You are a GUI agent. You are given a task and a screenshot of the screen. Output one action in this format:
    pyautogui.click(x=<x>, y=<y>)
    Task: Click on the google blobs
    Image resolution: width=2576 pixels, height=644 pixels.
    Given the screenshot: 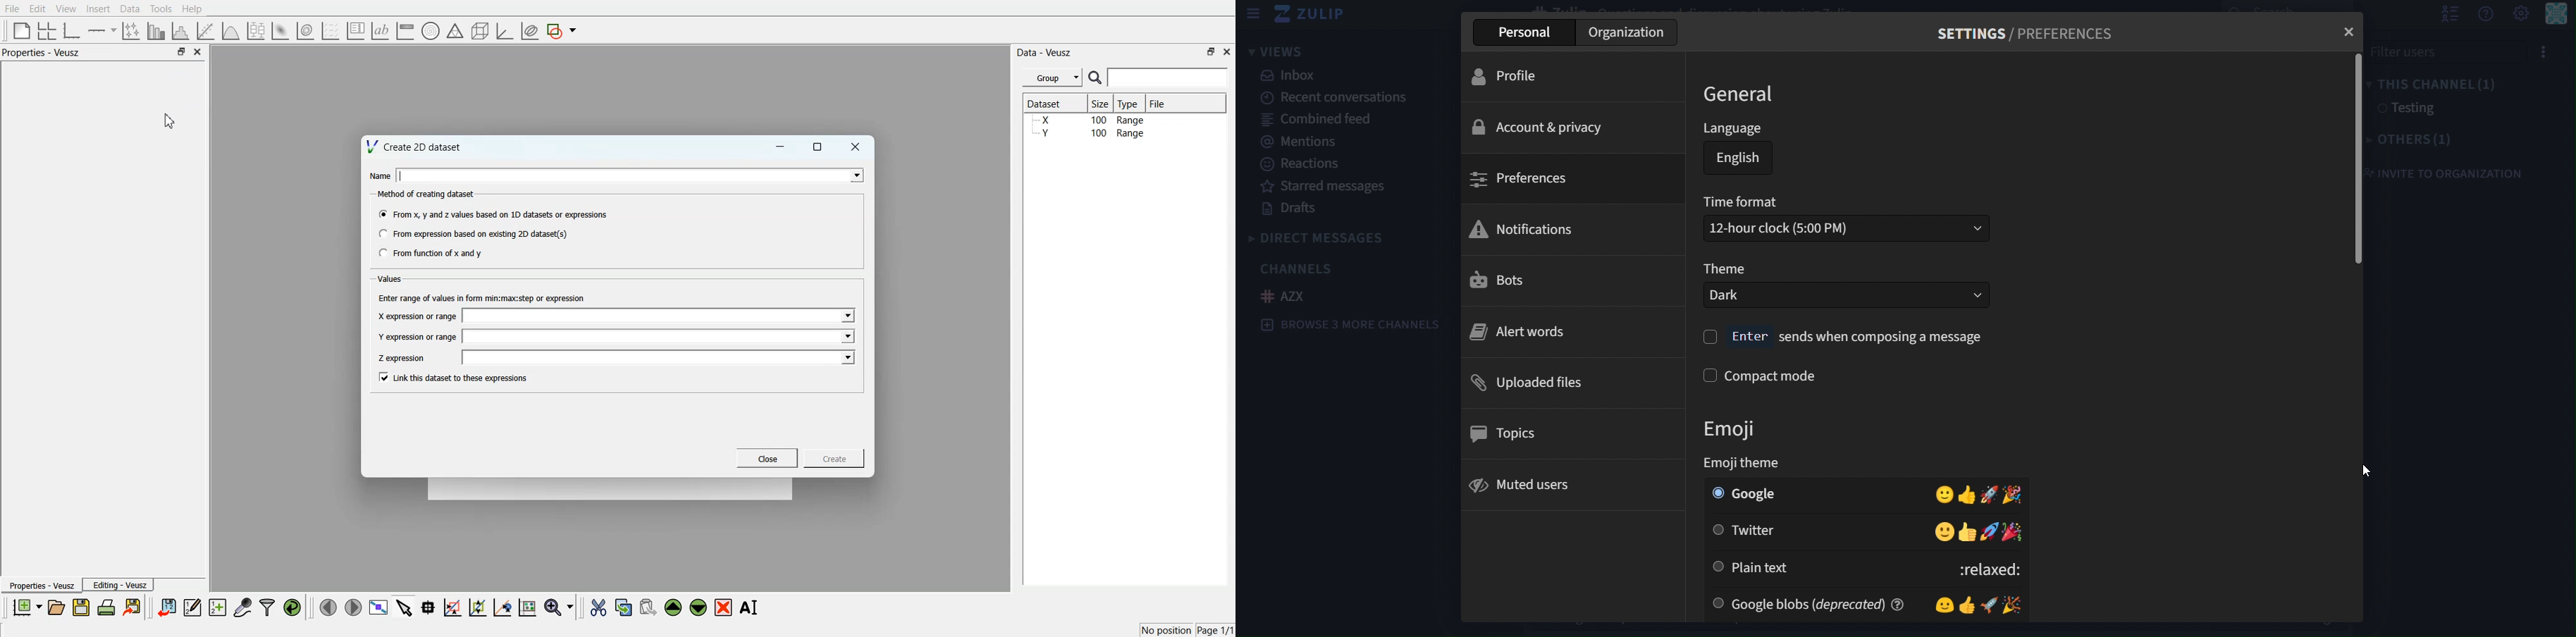 What is the action you would take?
    pyautogui.click(x=1813, y=603)
    